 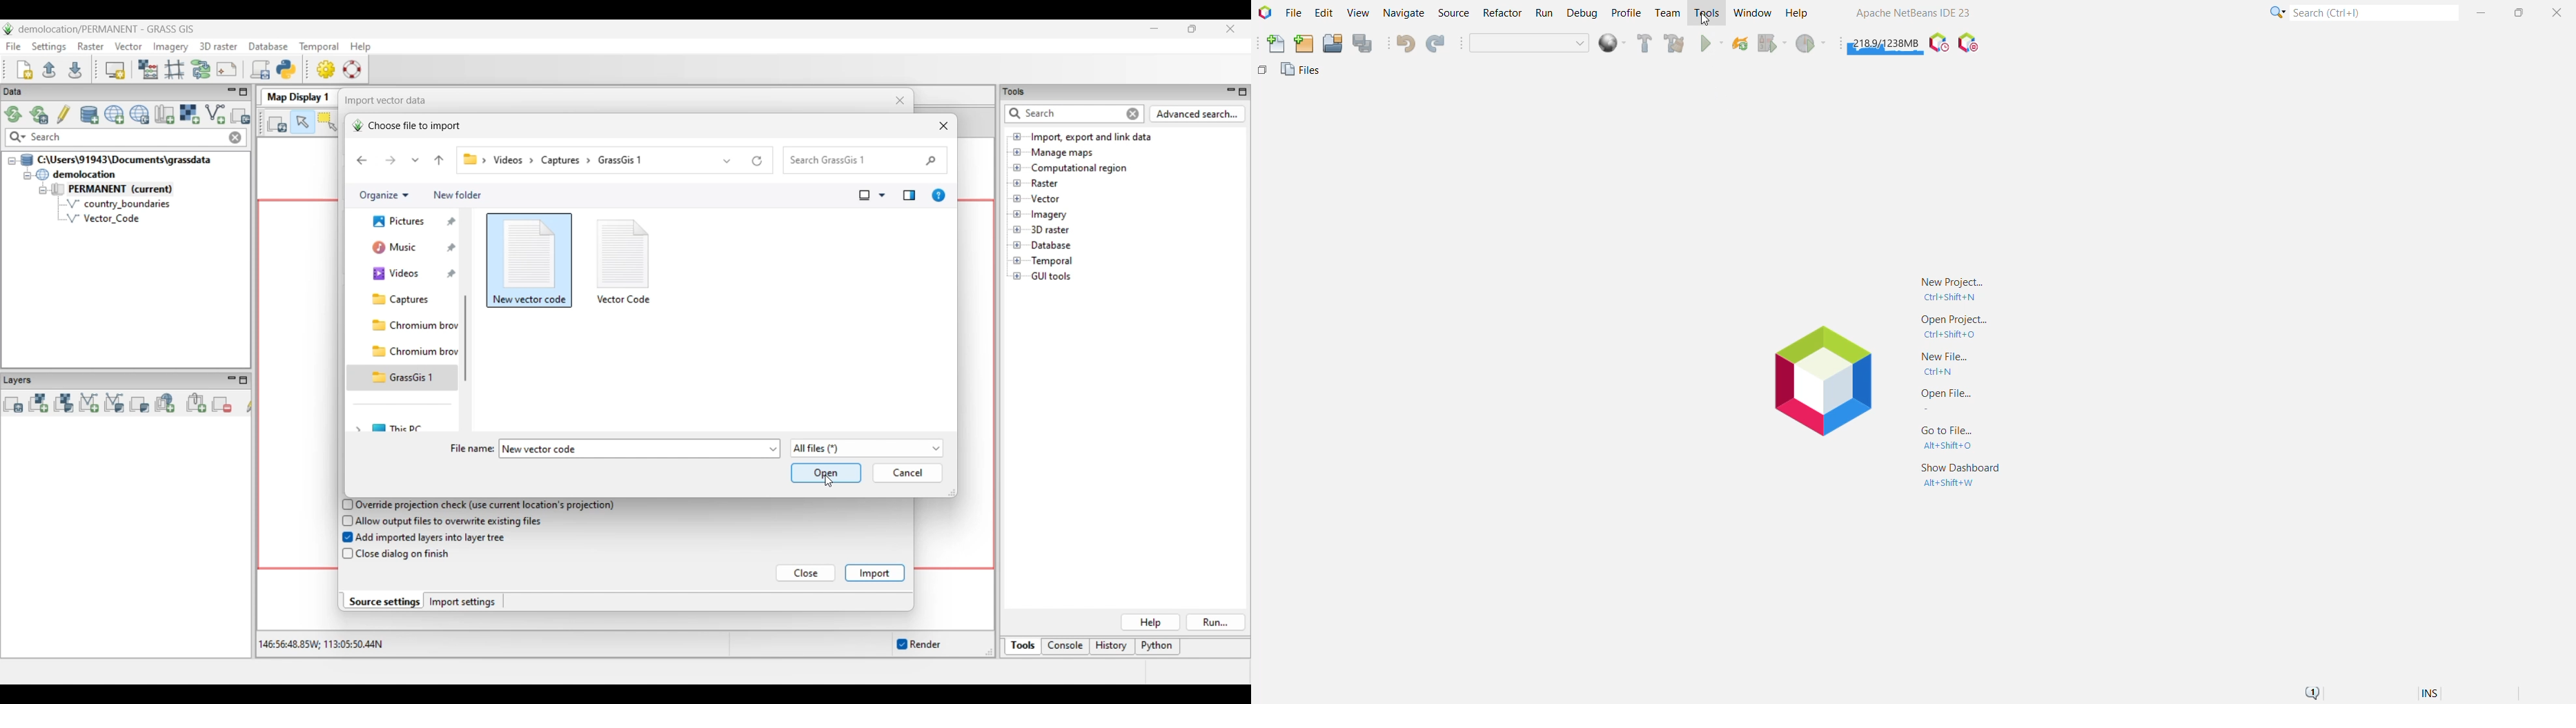 What do you see at coordinates (1437, 44) in the screenshot?
I see `Redo` at bounding box center [1437, 44].